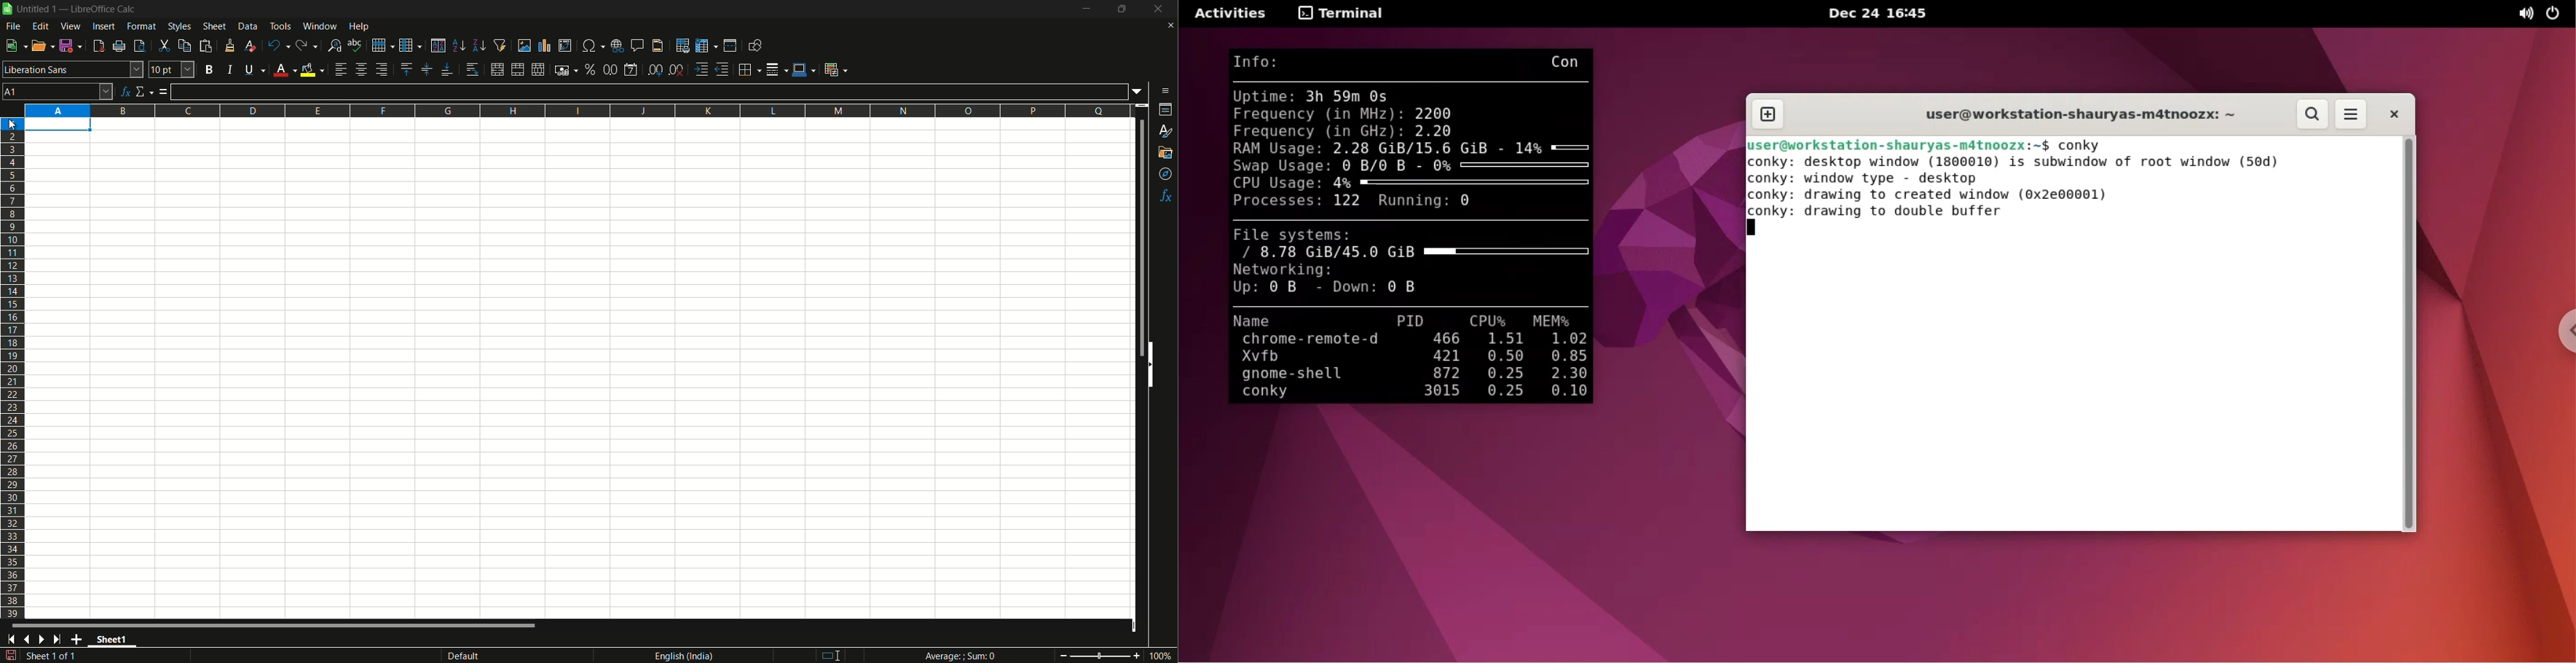  Describe the element at coordinates (383, 44) in the screenshot. I see `row` at that location.